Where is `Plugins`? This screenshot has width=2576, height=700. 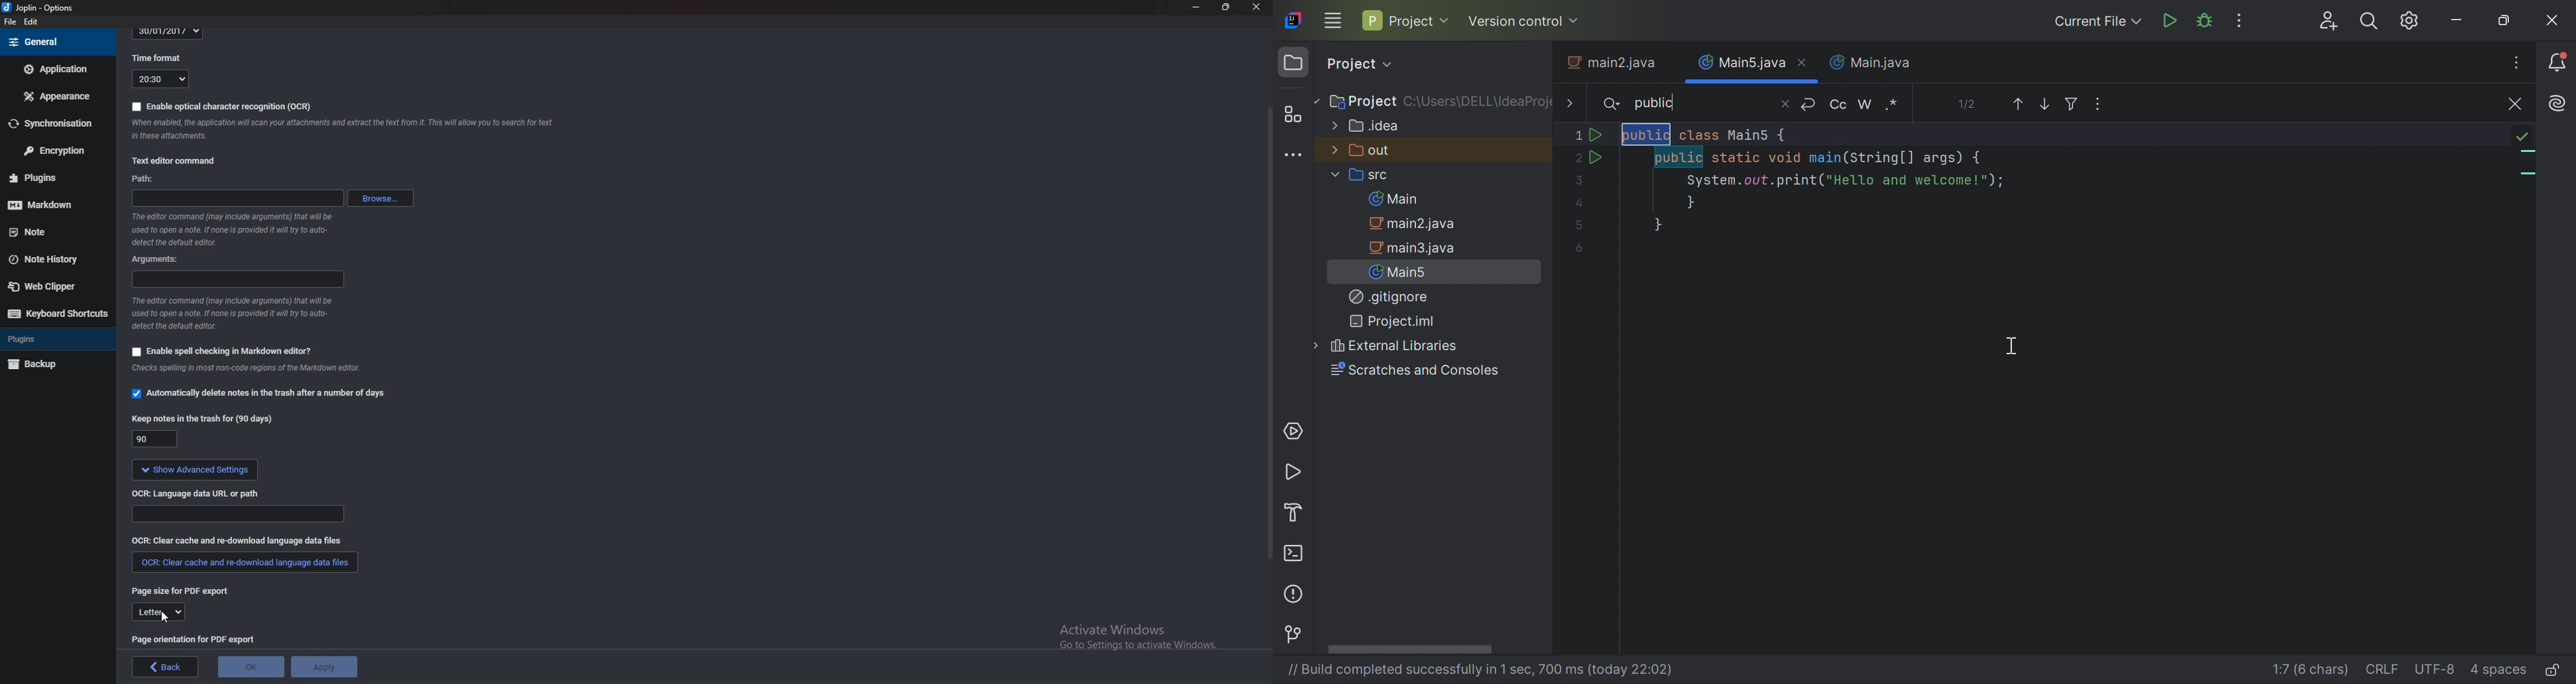
Plugins is located at coordinates (51, 177).